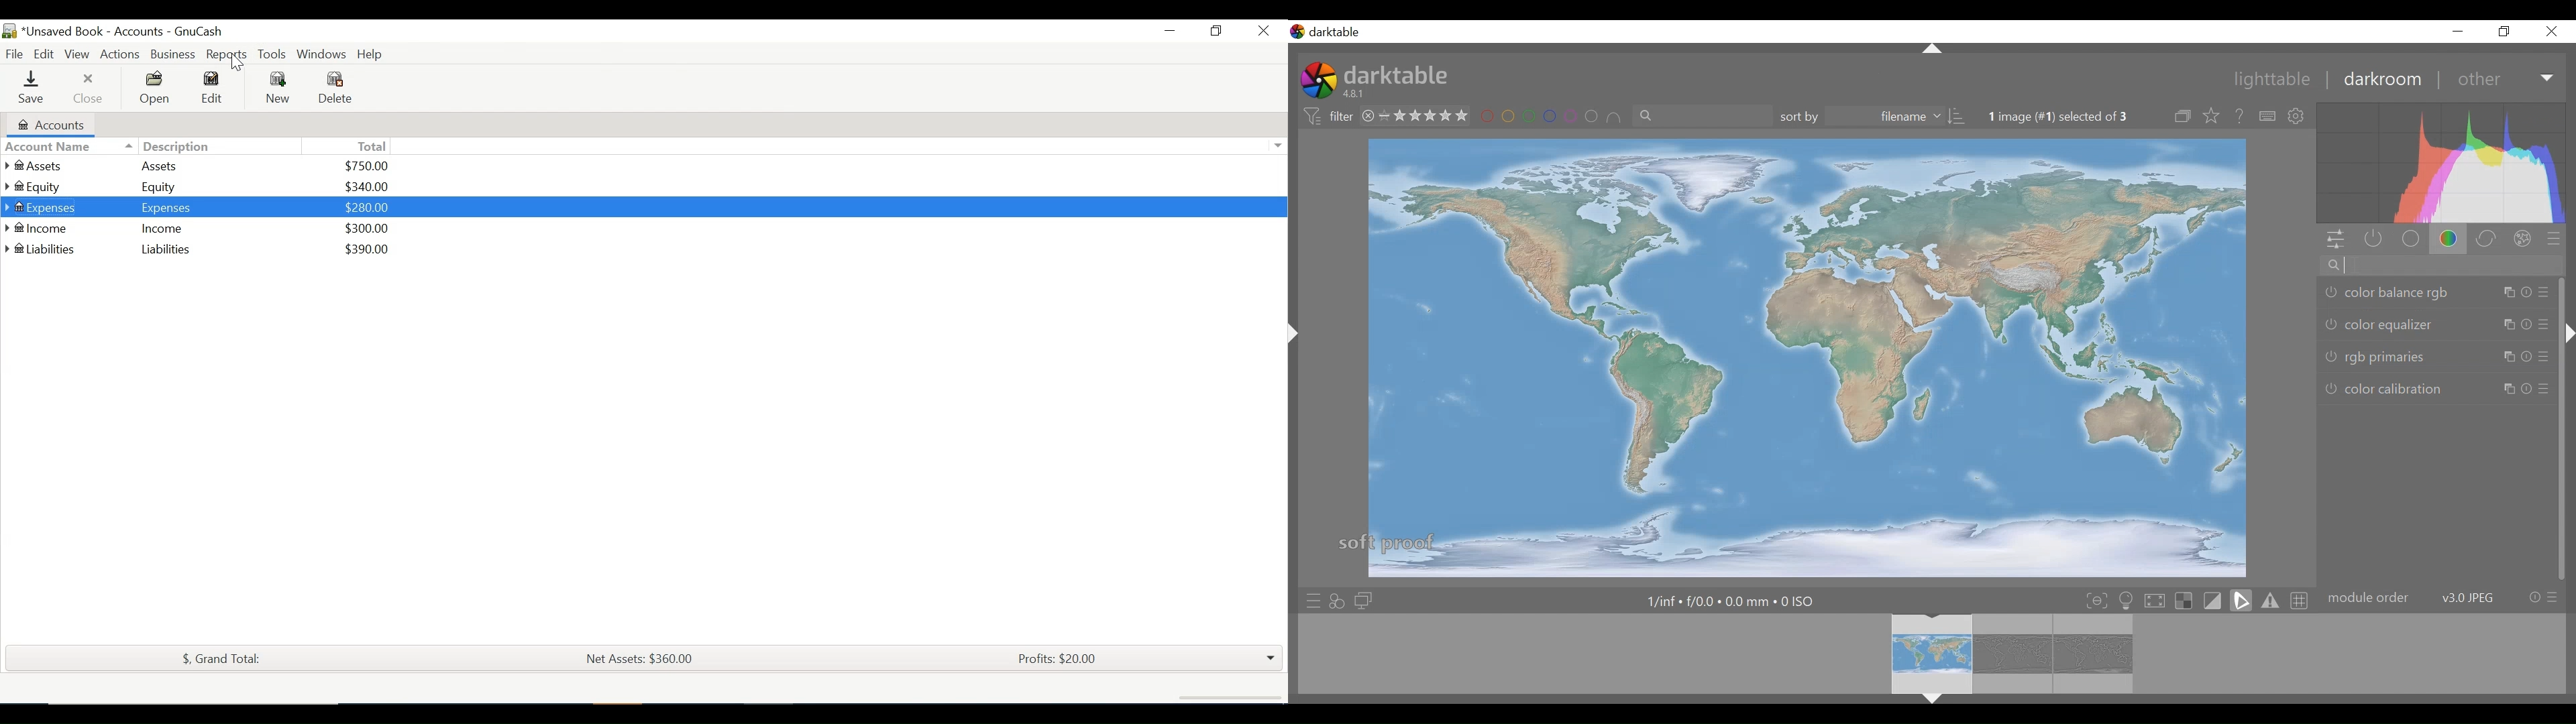 The height and width of the screenshot is (728, 2576). Describe the element at coordinates (1326, 117) in the screenshot. I see `filter` at that location.